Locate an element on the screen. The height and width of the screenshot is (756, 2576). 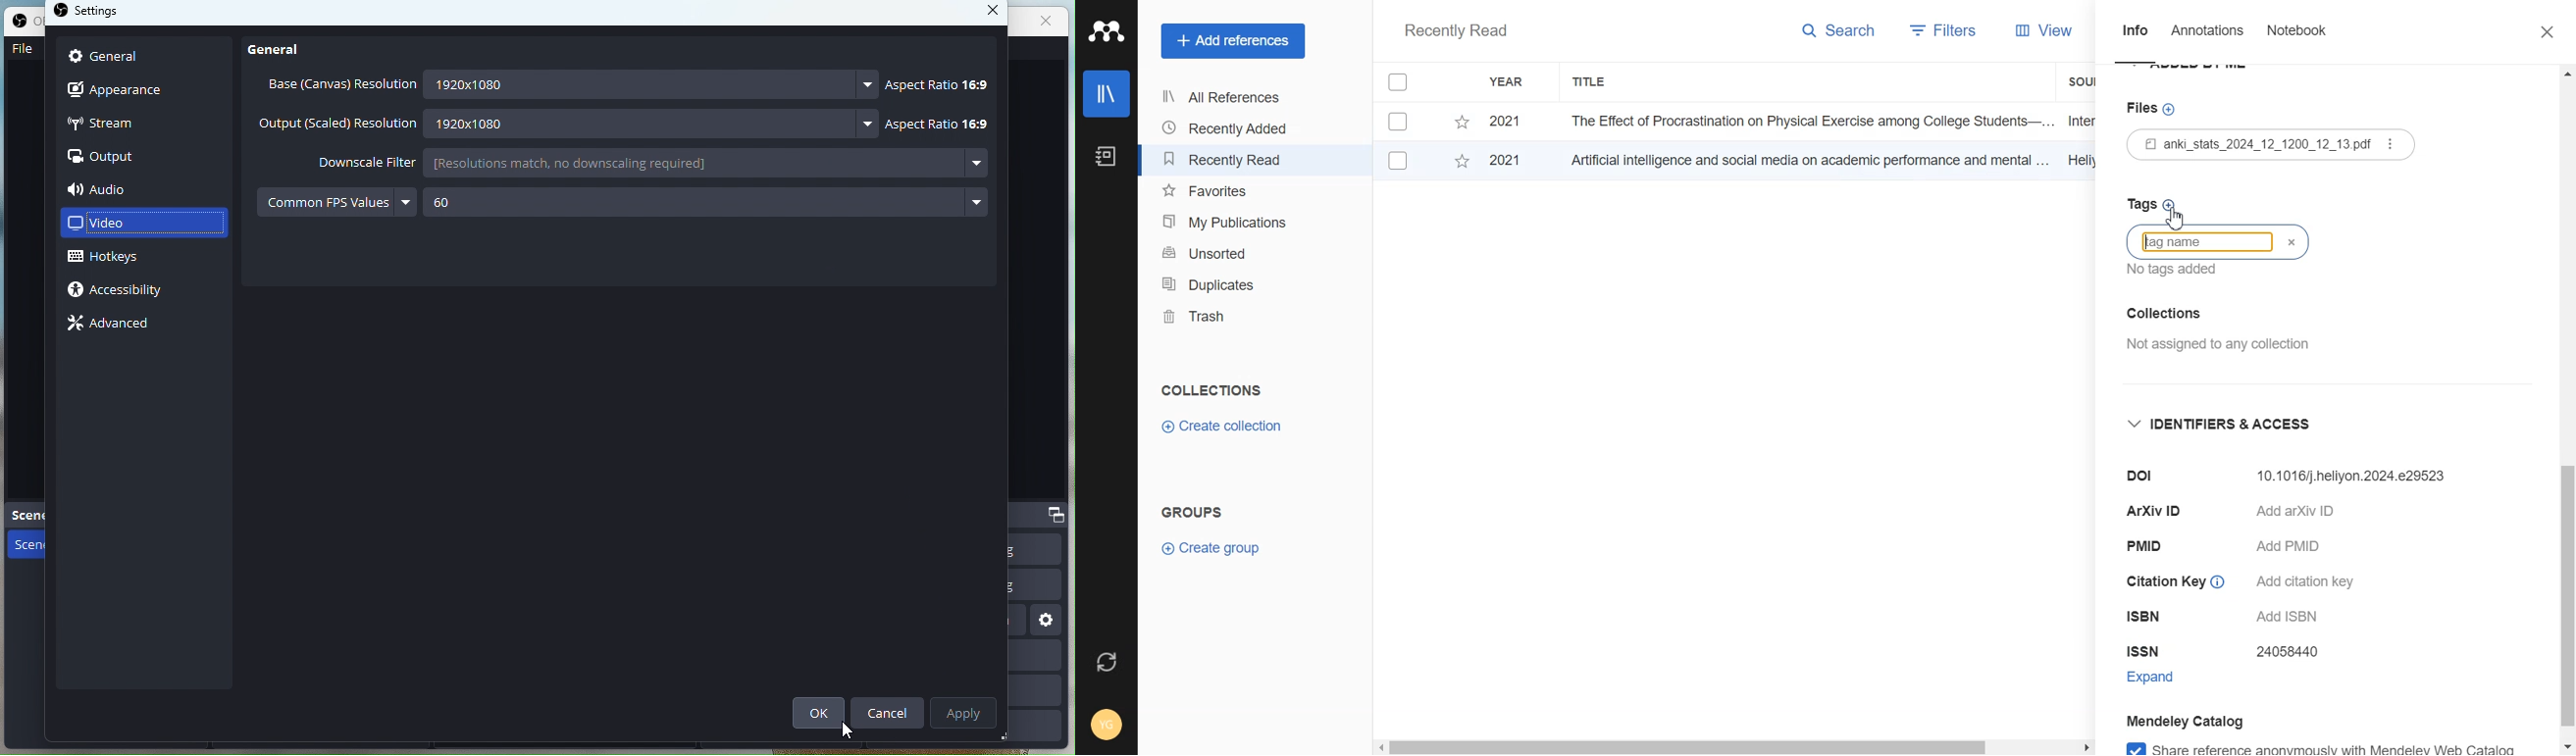
Video is located at coordinates (143, 226).